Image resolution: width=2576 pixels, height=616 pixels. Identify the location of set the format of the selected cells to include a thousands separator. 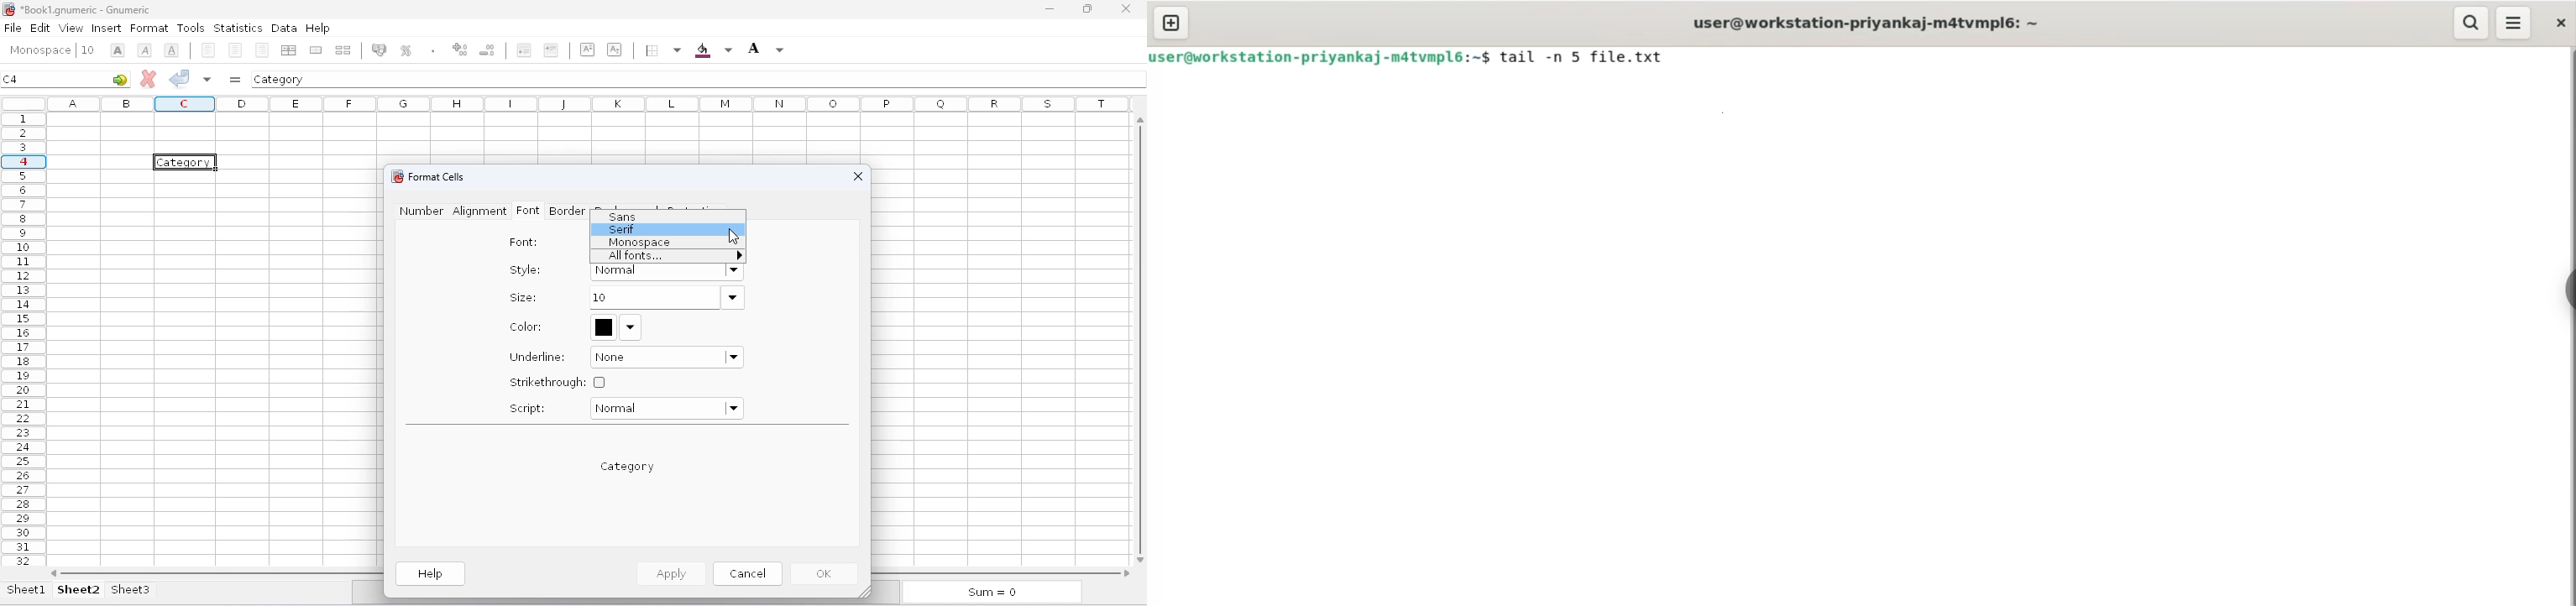
(432, 50).